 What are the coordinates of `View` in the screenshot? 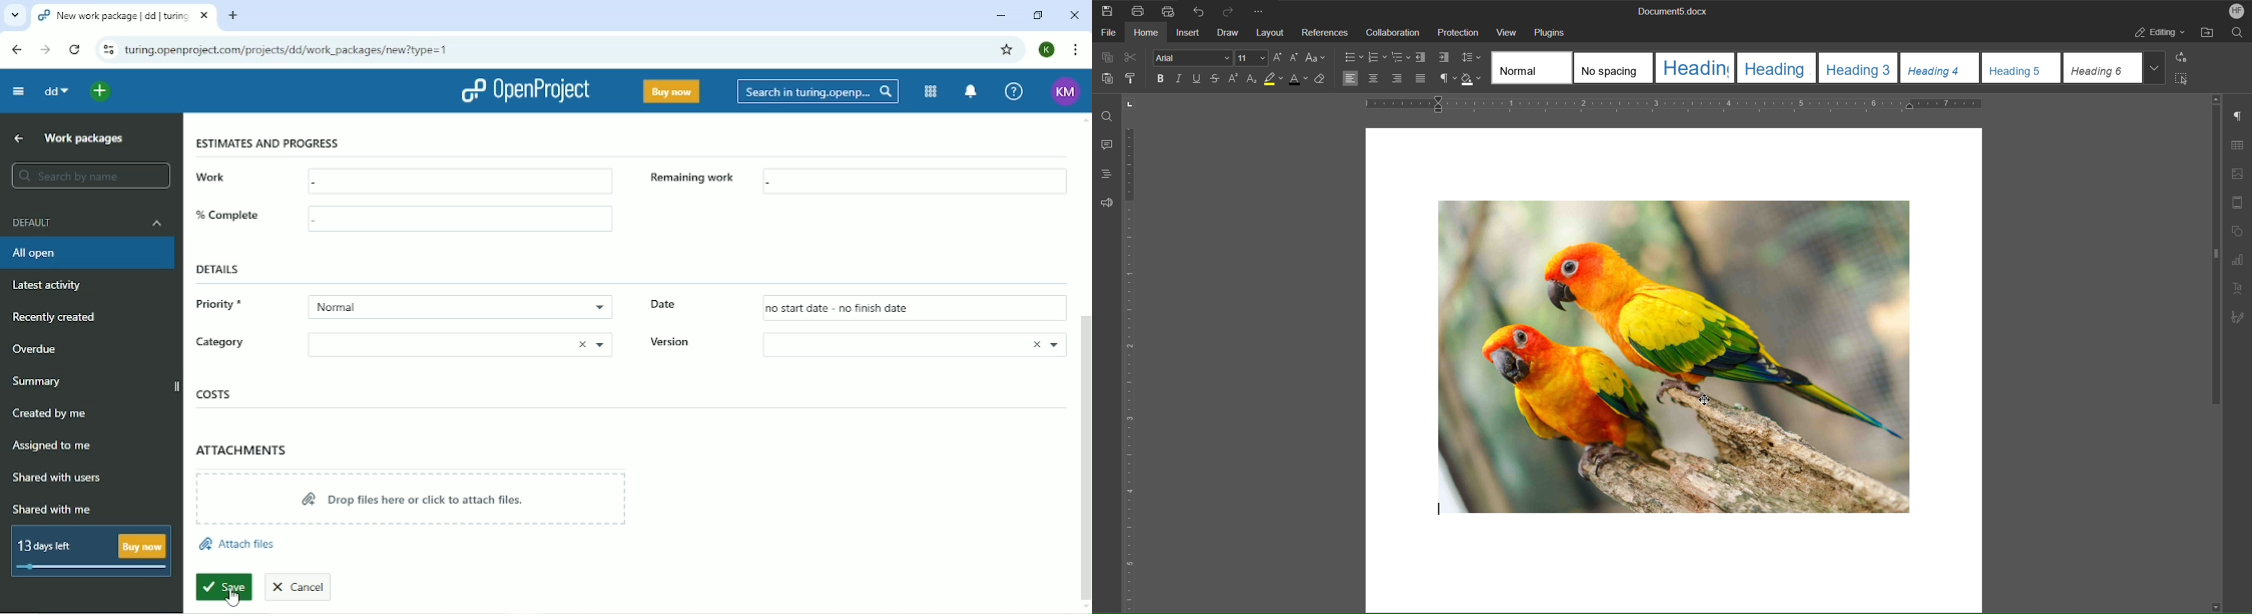 It's located at (1507, 31).